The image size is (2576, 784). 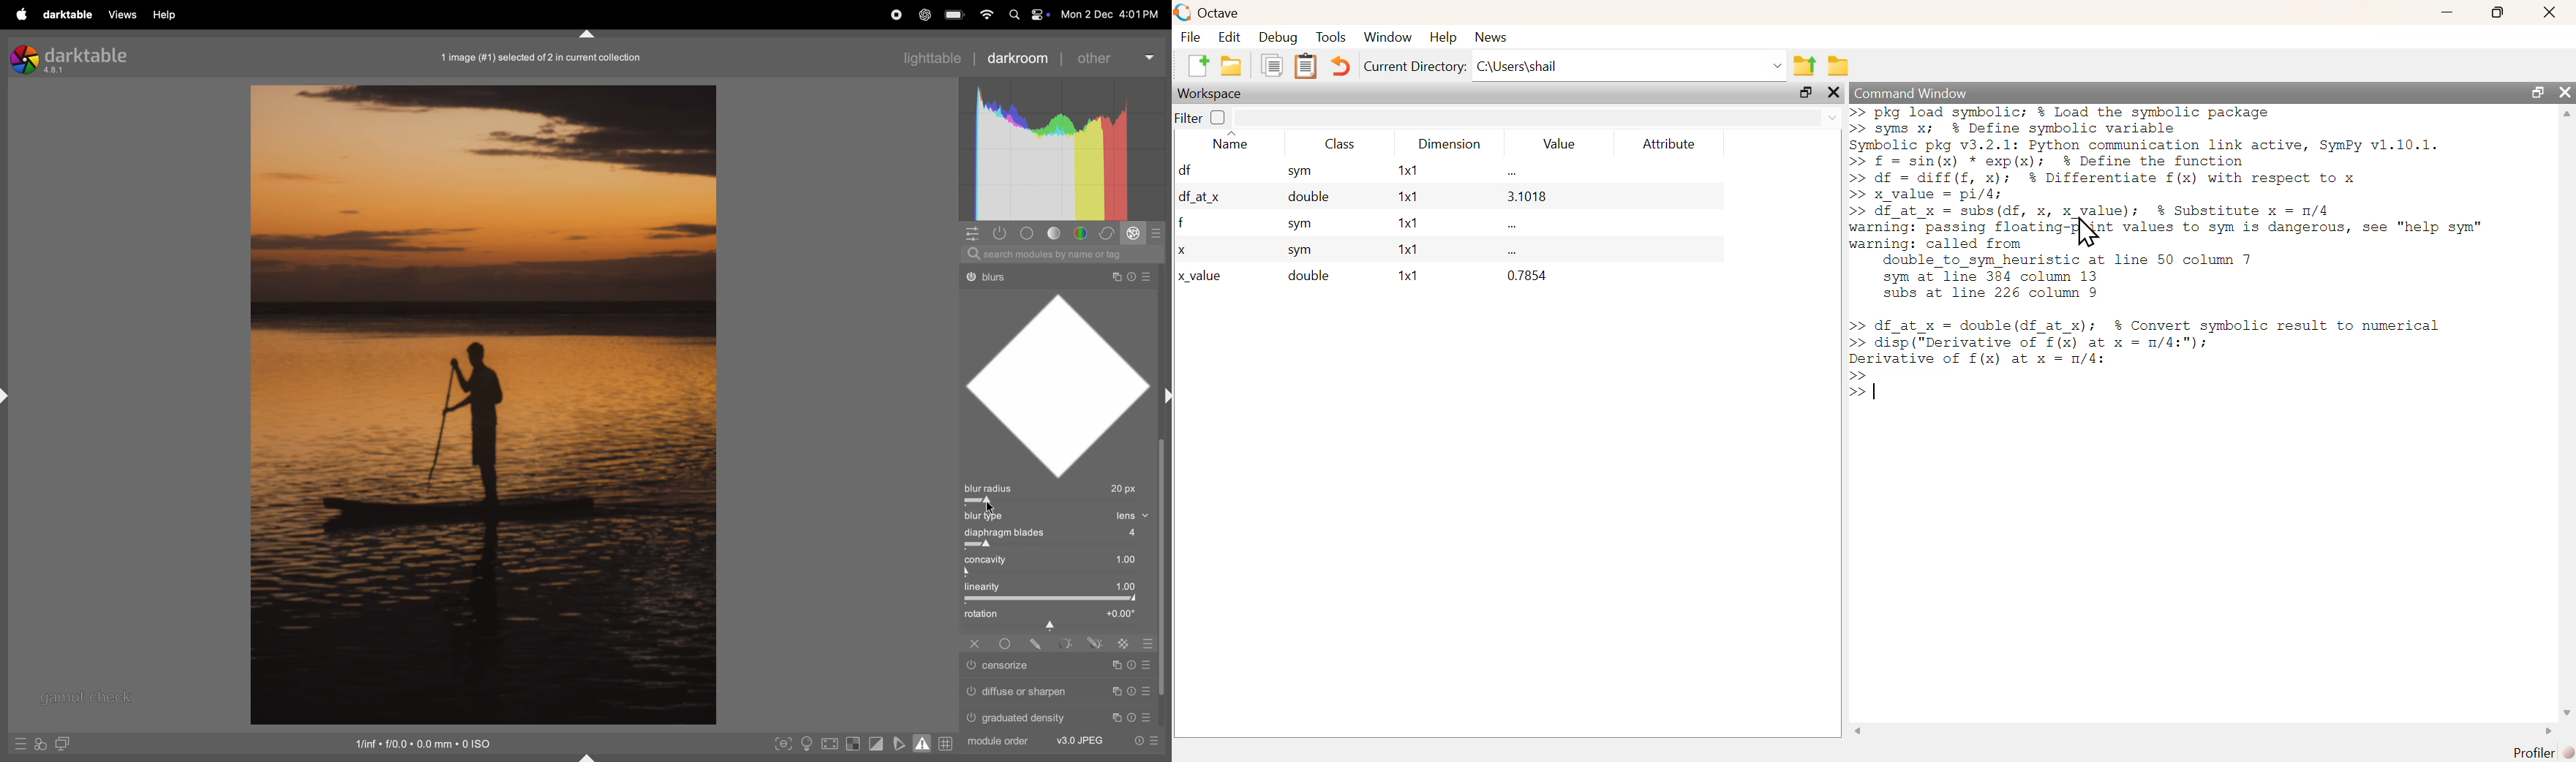 What do you see at coordinates (1527, 275) in the screenshot?
I see `0.7854` at bounding box center [1527, 275].